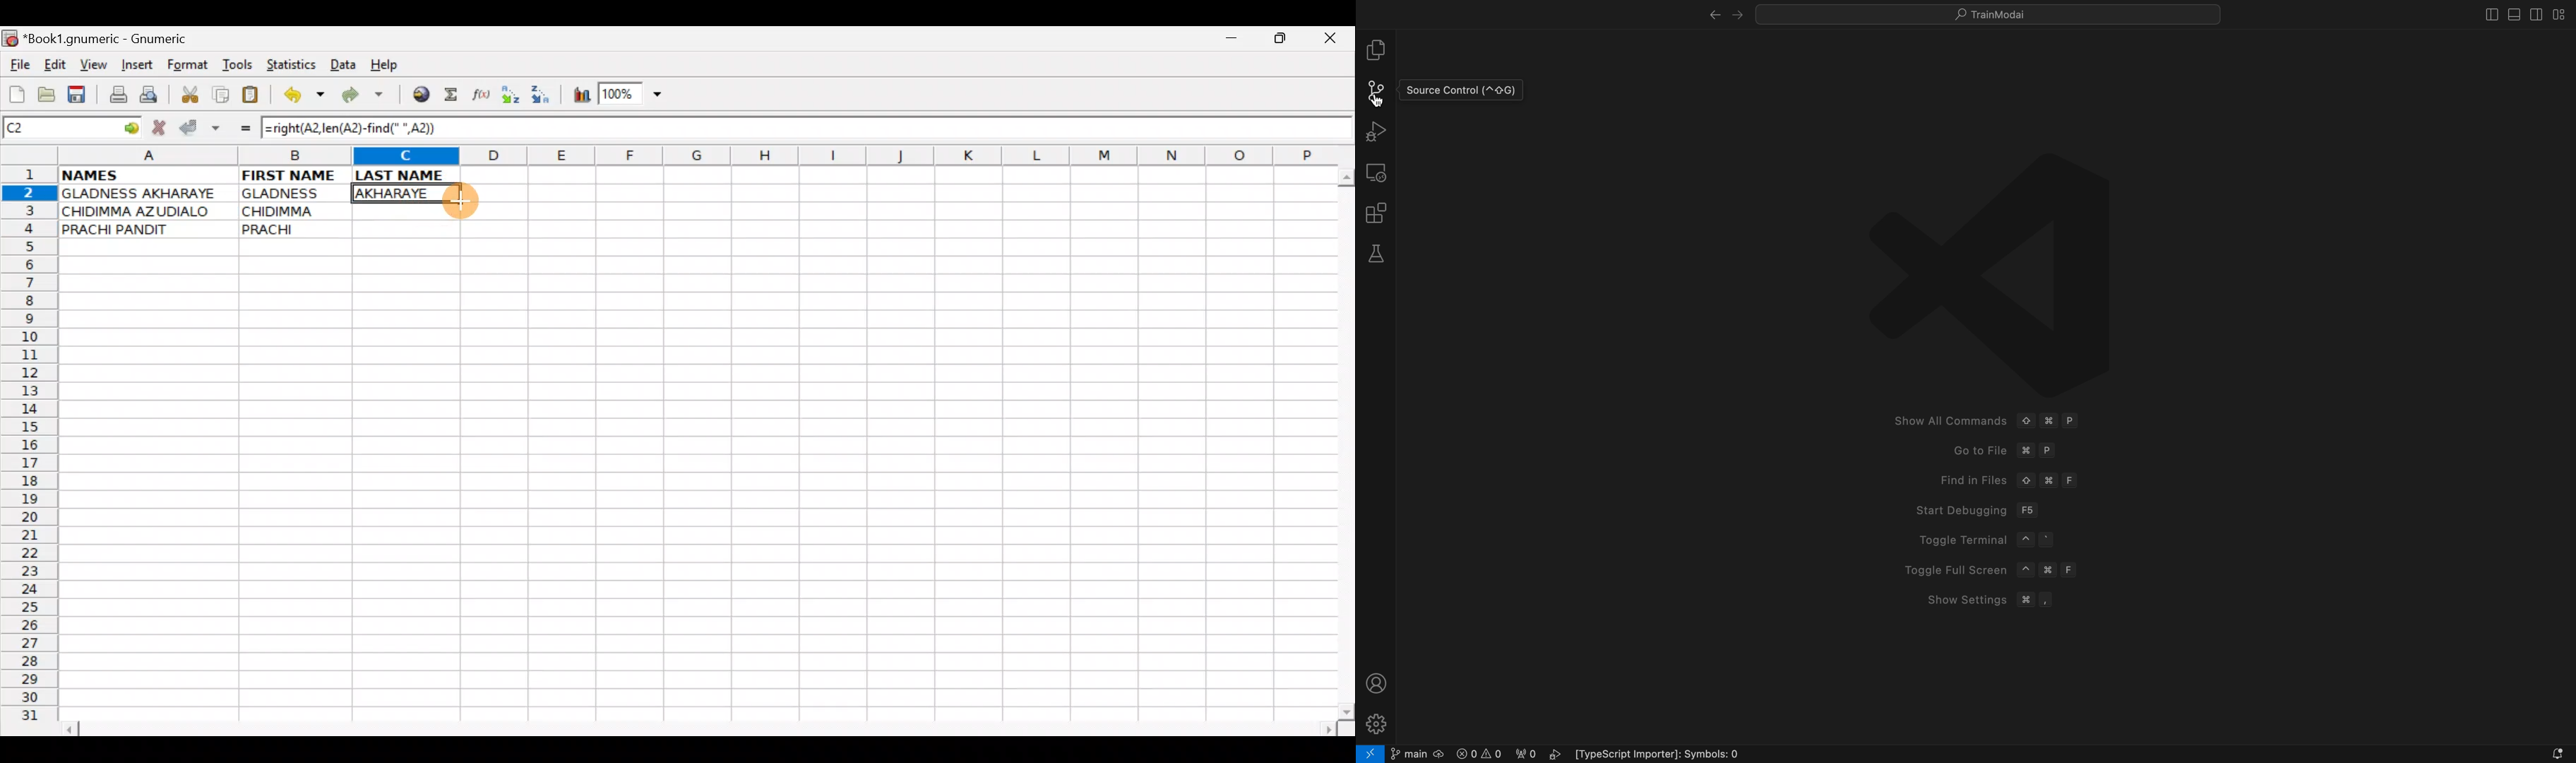  Describe the element at coordinates (902, 129) in the screenshot. I see `Formula bar` at that location.